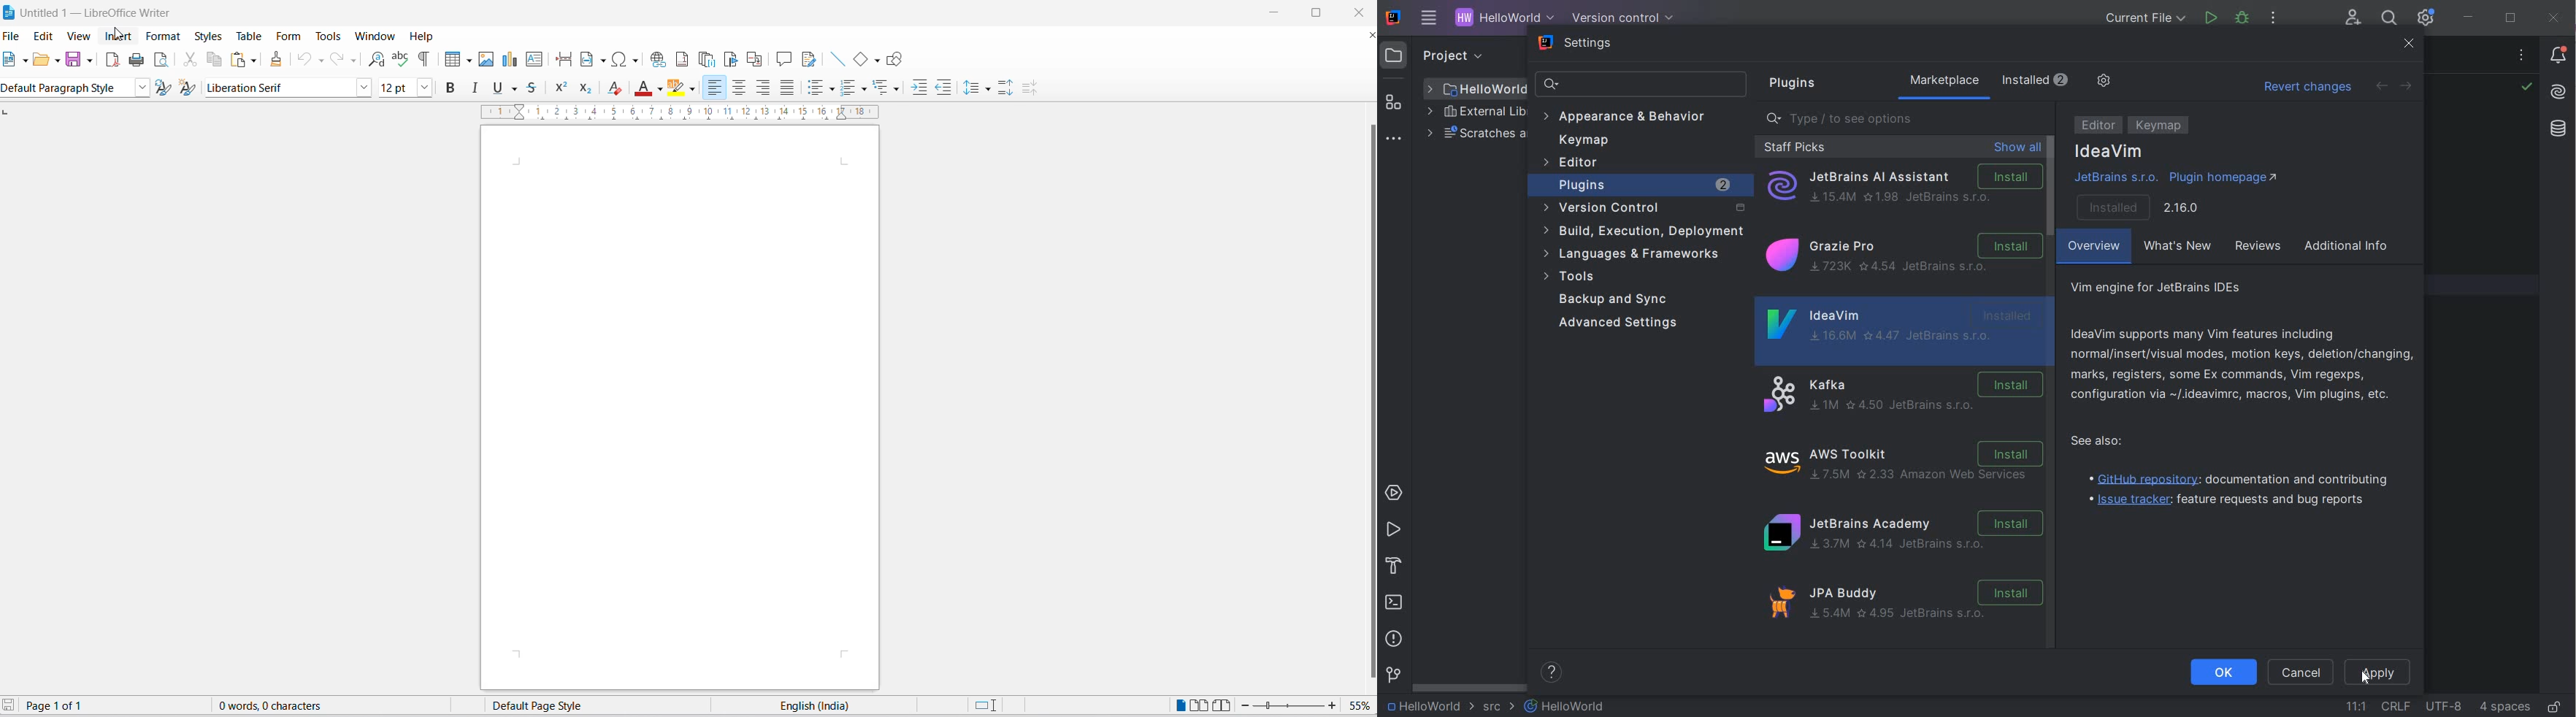 Image resolution: width=2576 pixels, height=728 pixels. Describe the element at coordinates (450, 87) in the screenshot. I see `bold` at that location.